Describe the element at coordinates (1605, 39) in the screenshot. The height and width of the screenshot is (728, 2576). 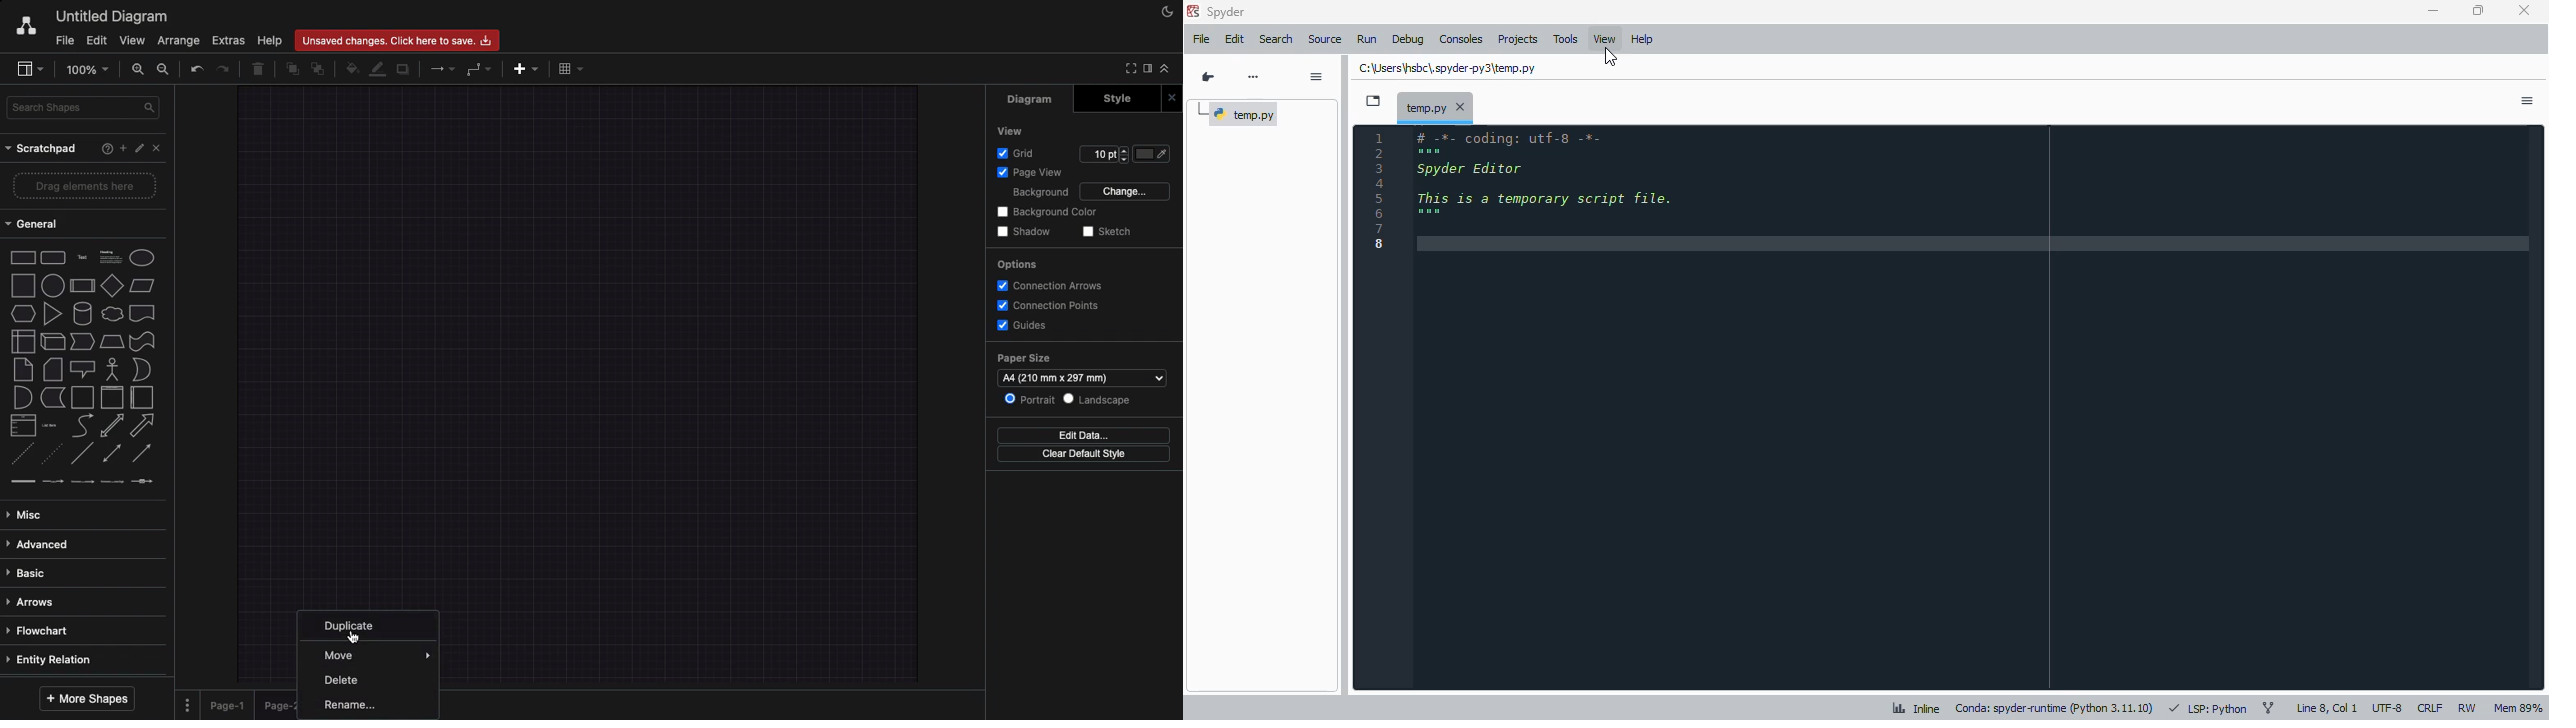
I see `view` at that location.